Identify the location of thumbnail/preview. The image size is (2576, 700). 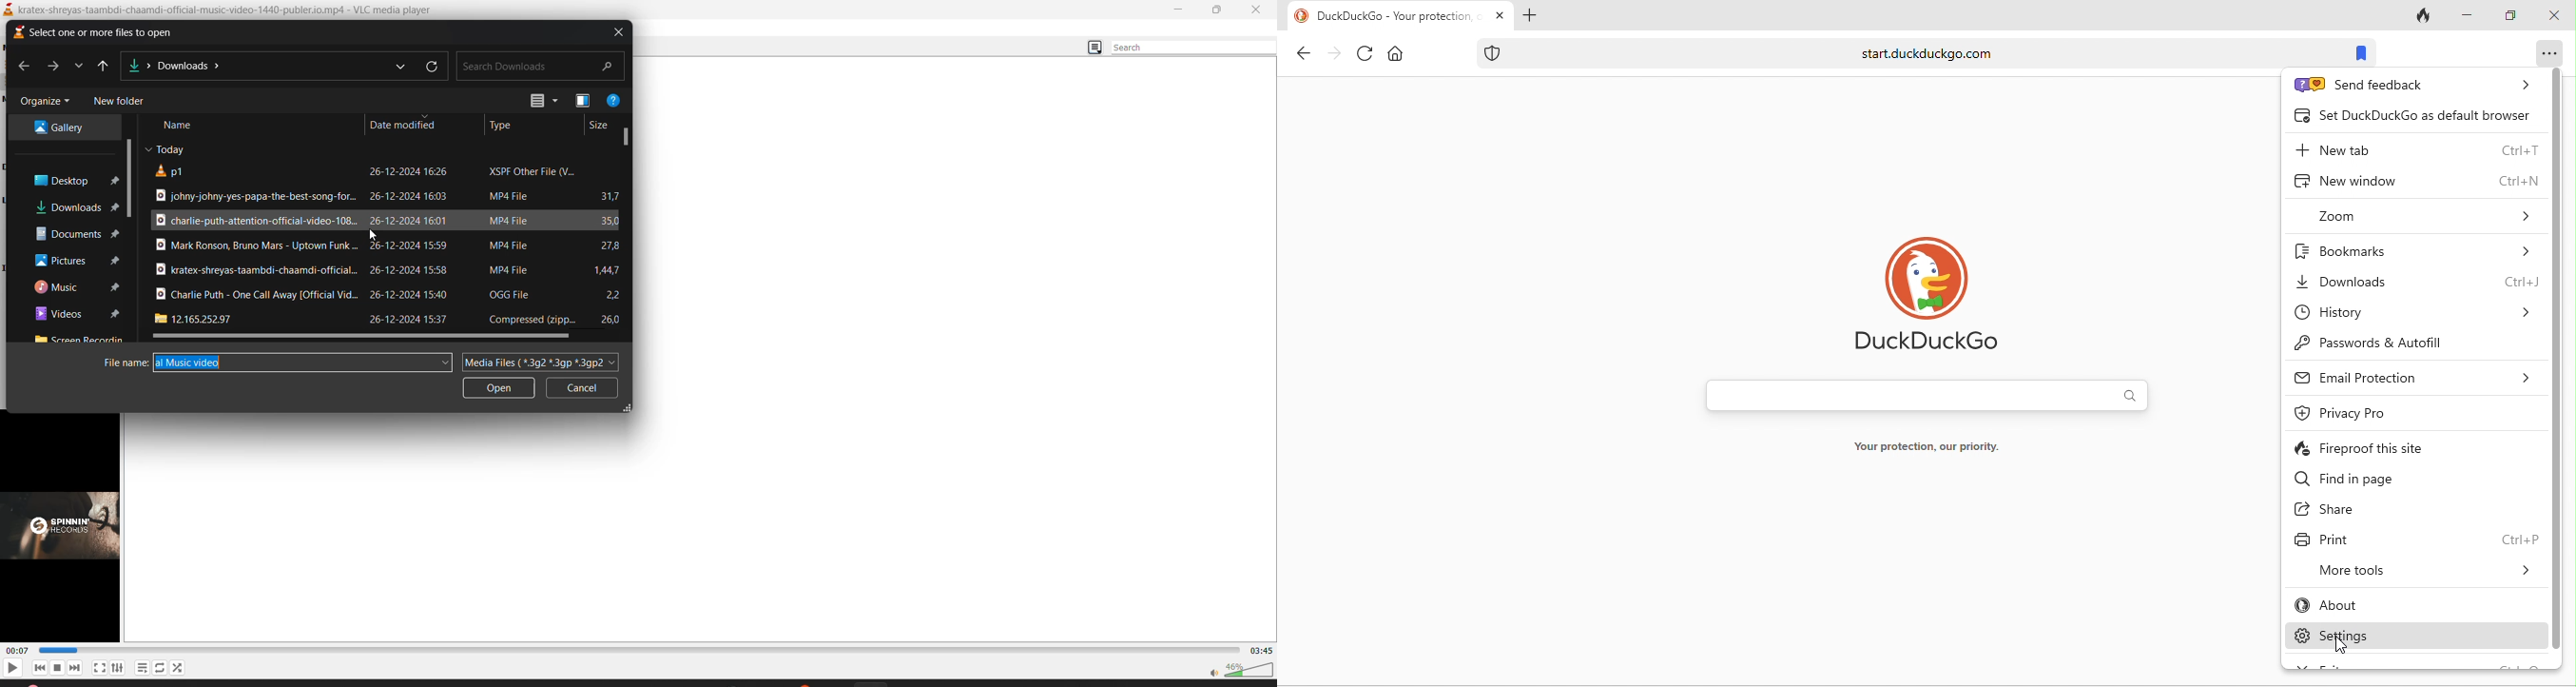
(64, 527).